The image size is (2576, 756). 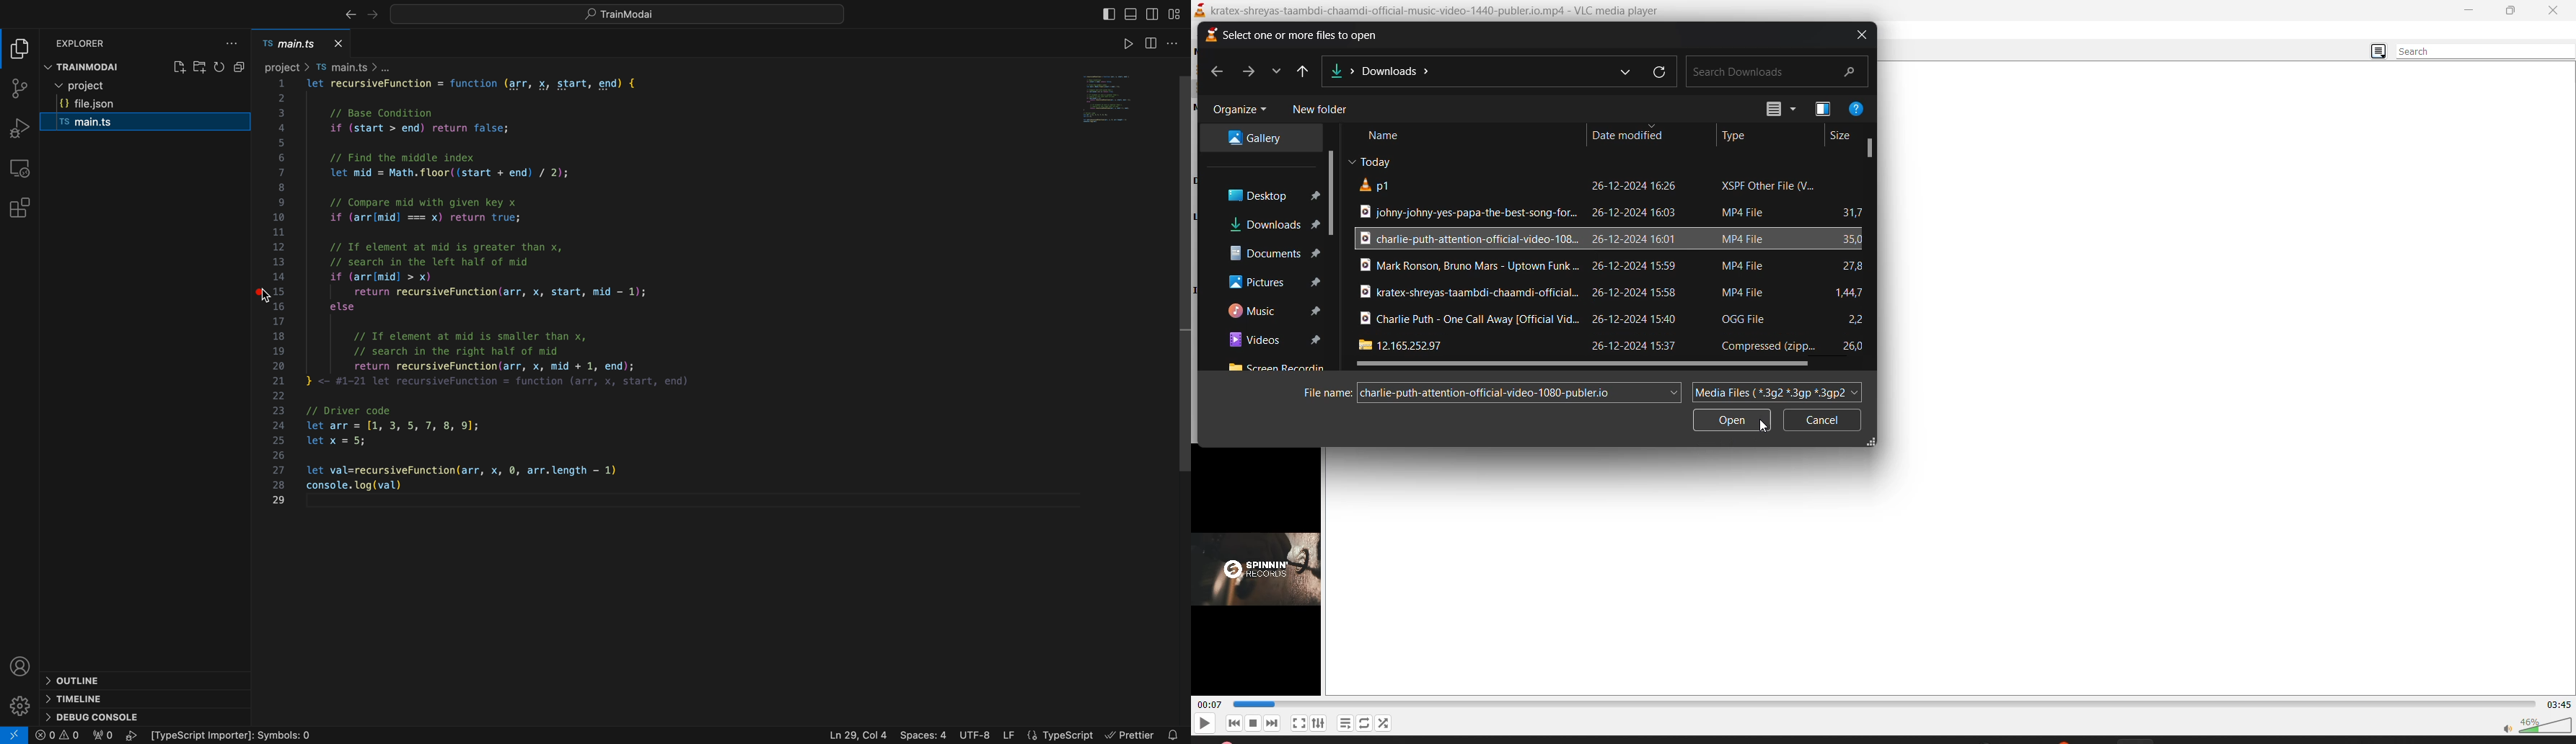 What do you see at coordinates (1471, 267) in the screenshot?
I see `file title` at bounding box center [1471, 267].